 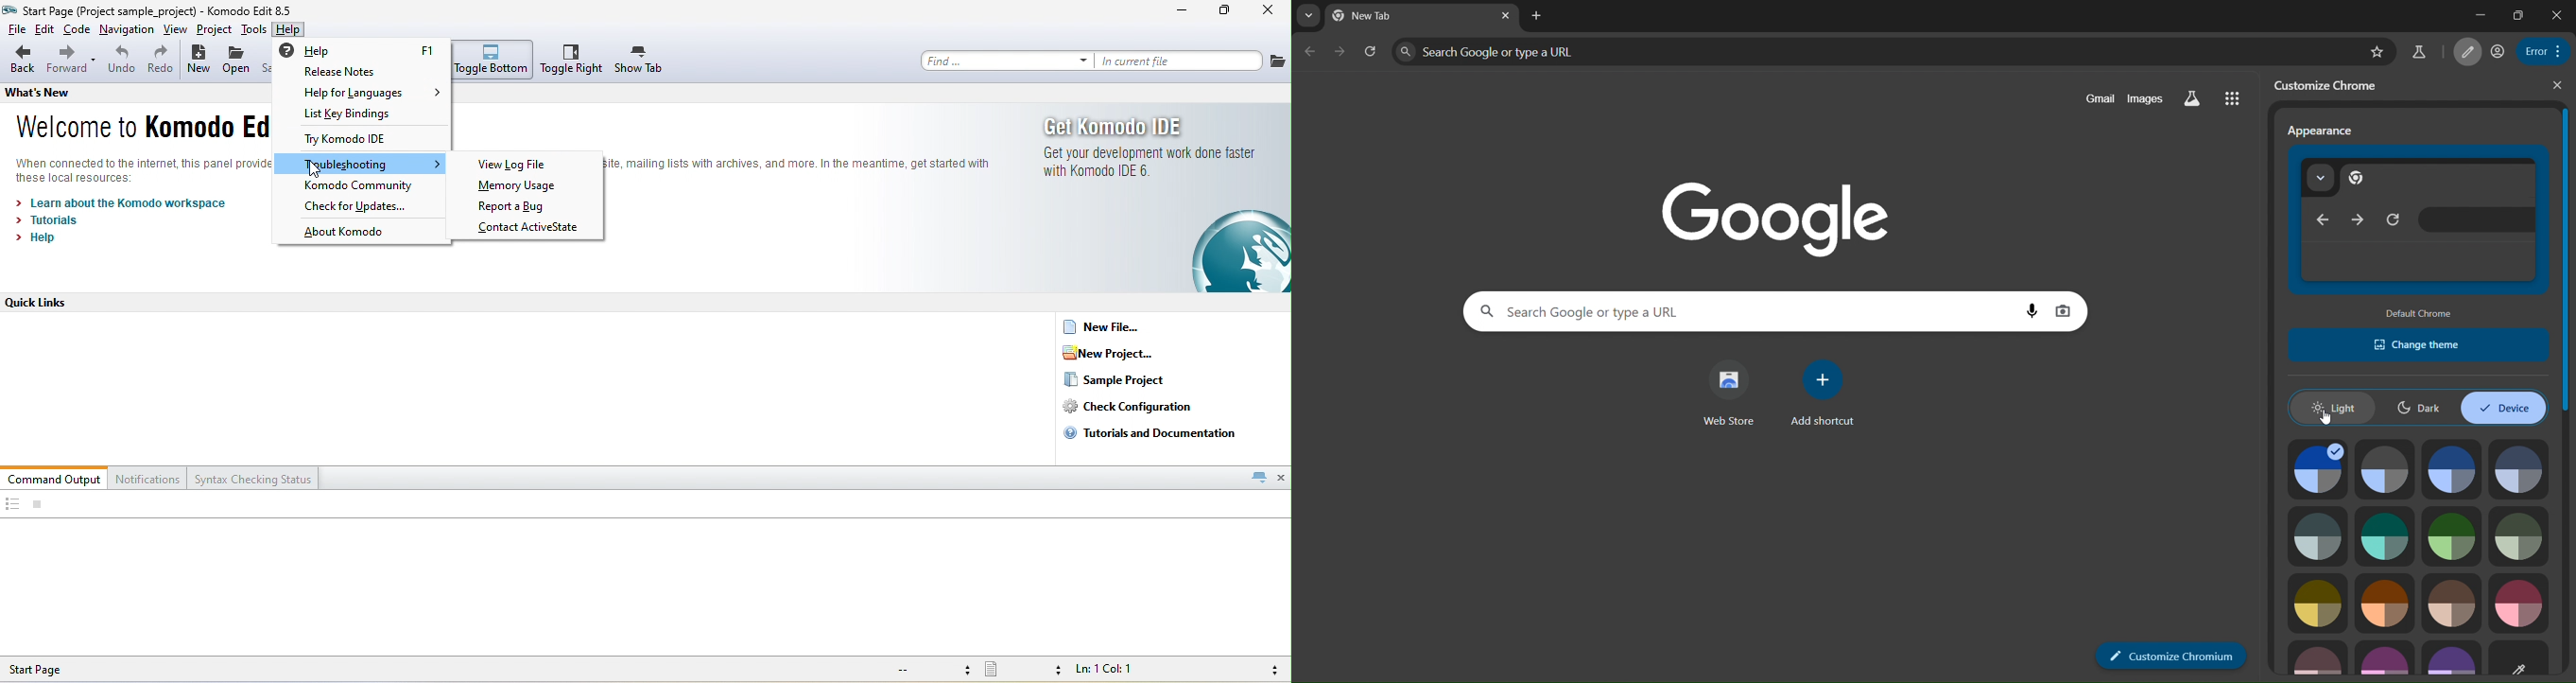 I want to click on edit, so click(x=45, y=30).